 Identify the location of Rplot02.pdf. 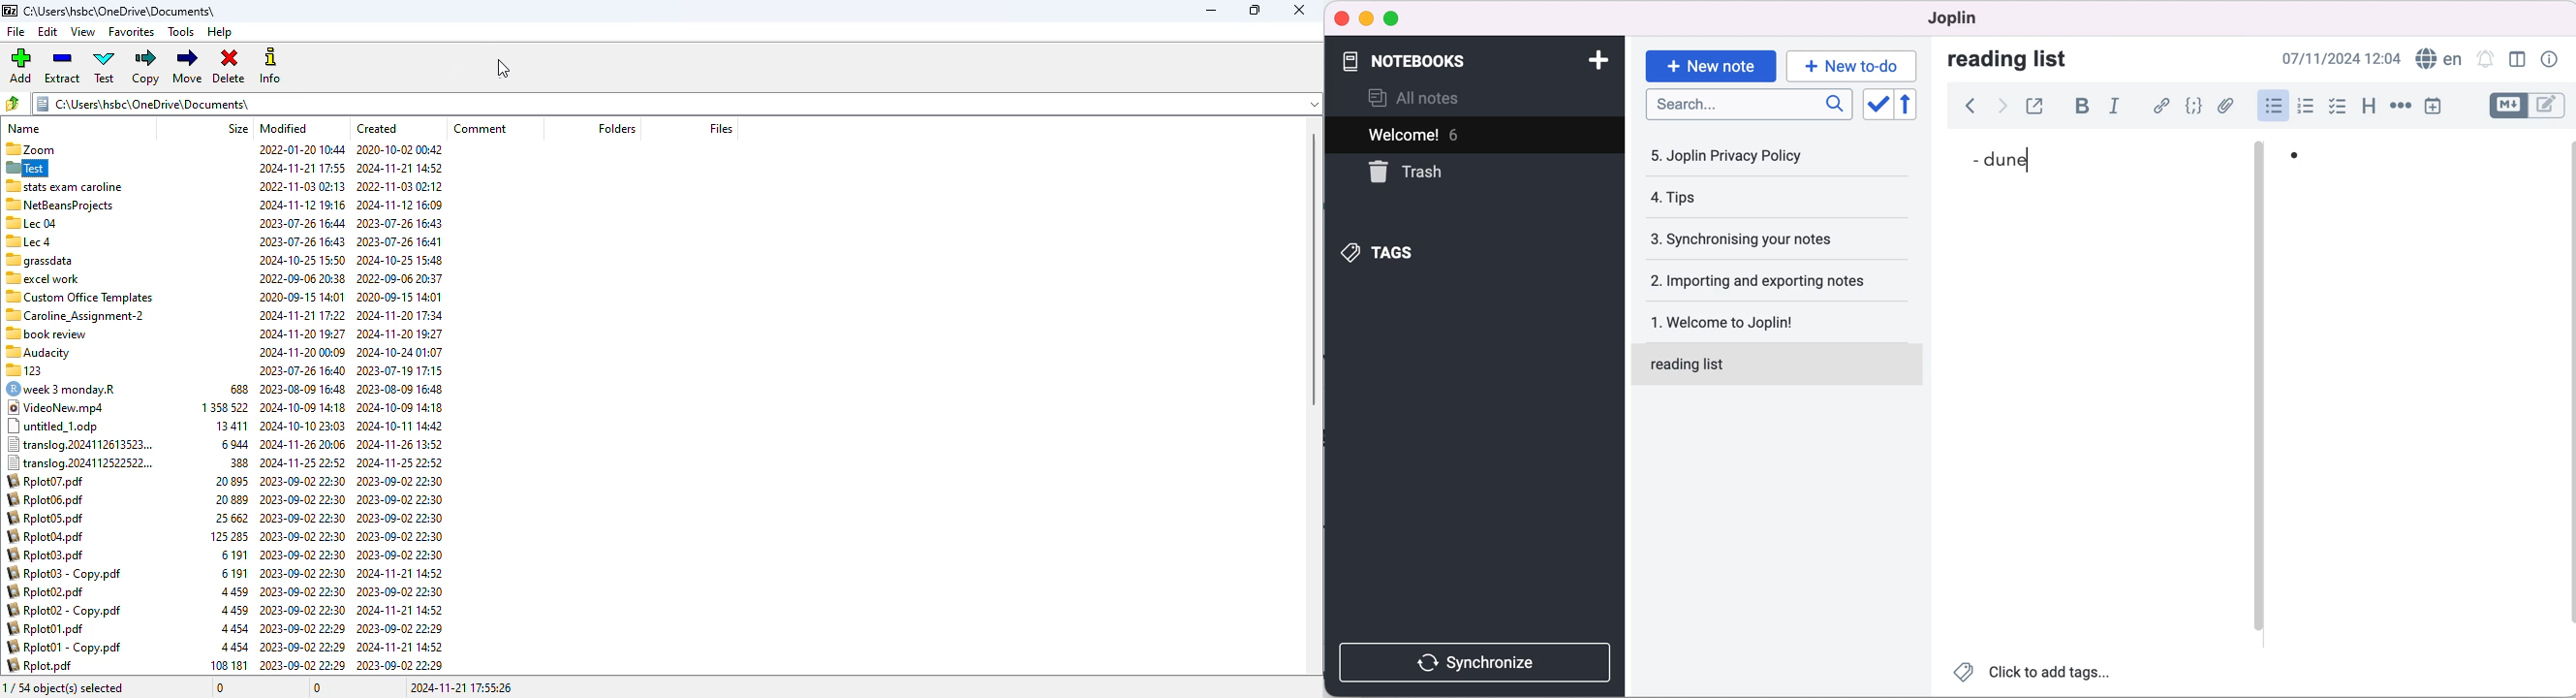
(45, 590).